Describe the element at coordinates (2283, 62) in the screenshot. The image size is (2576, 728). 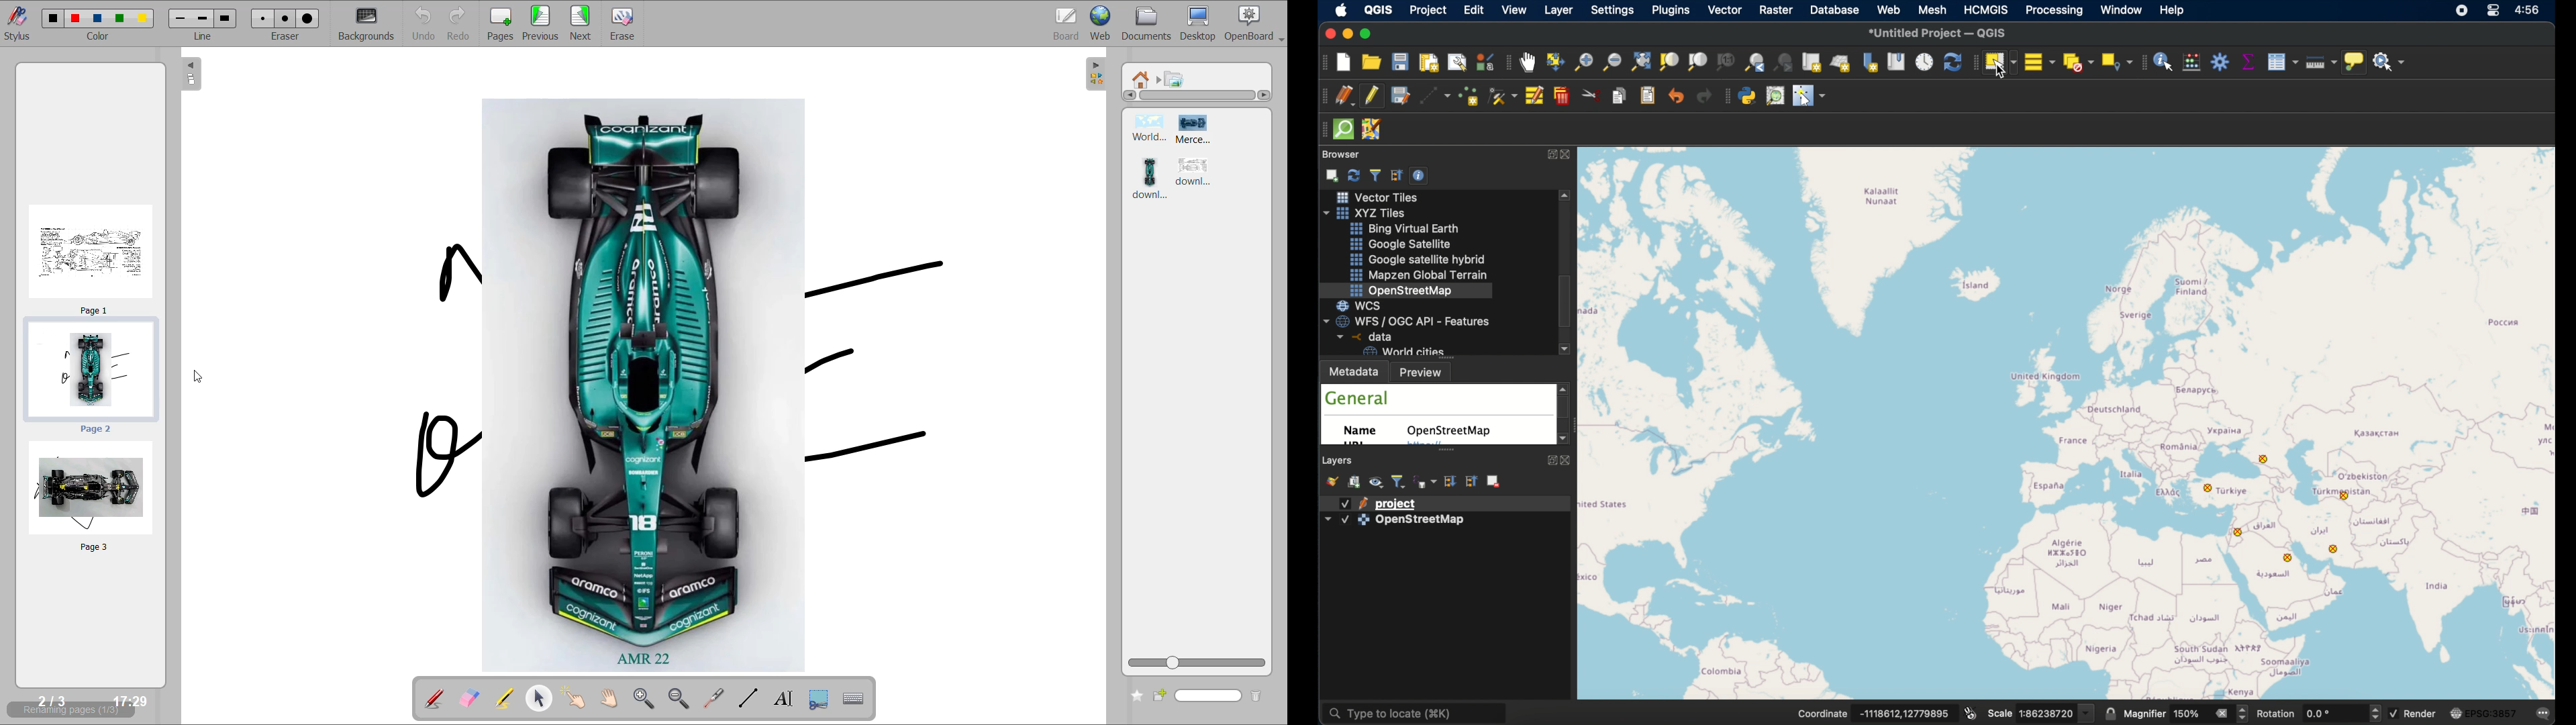
I see `show attribute table` at that location.